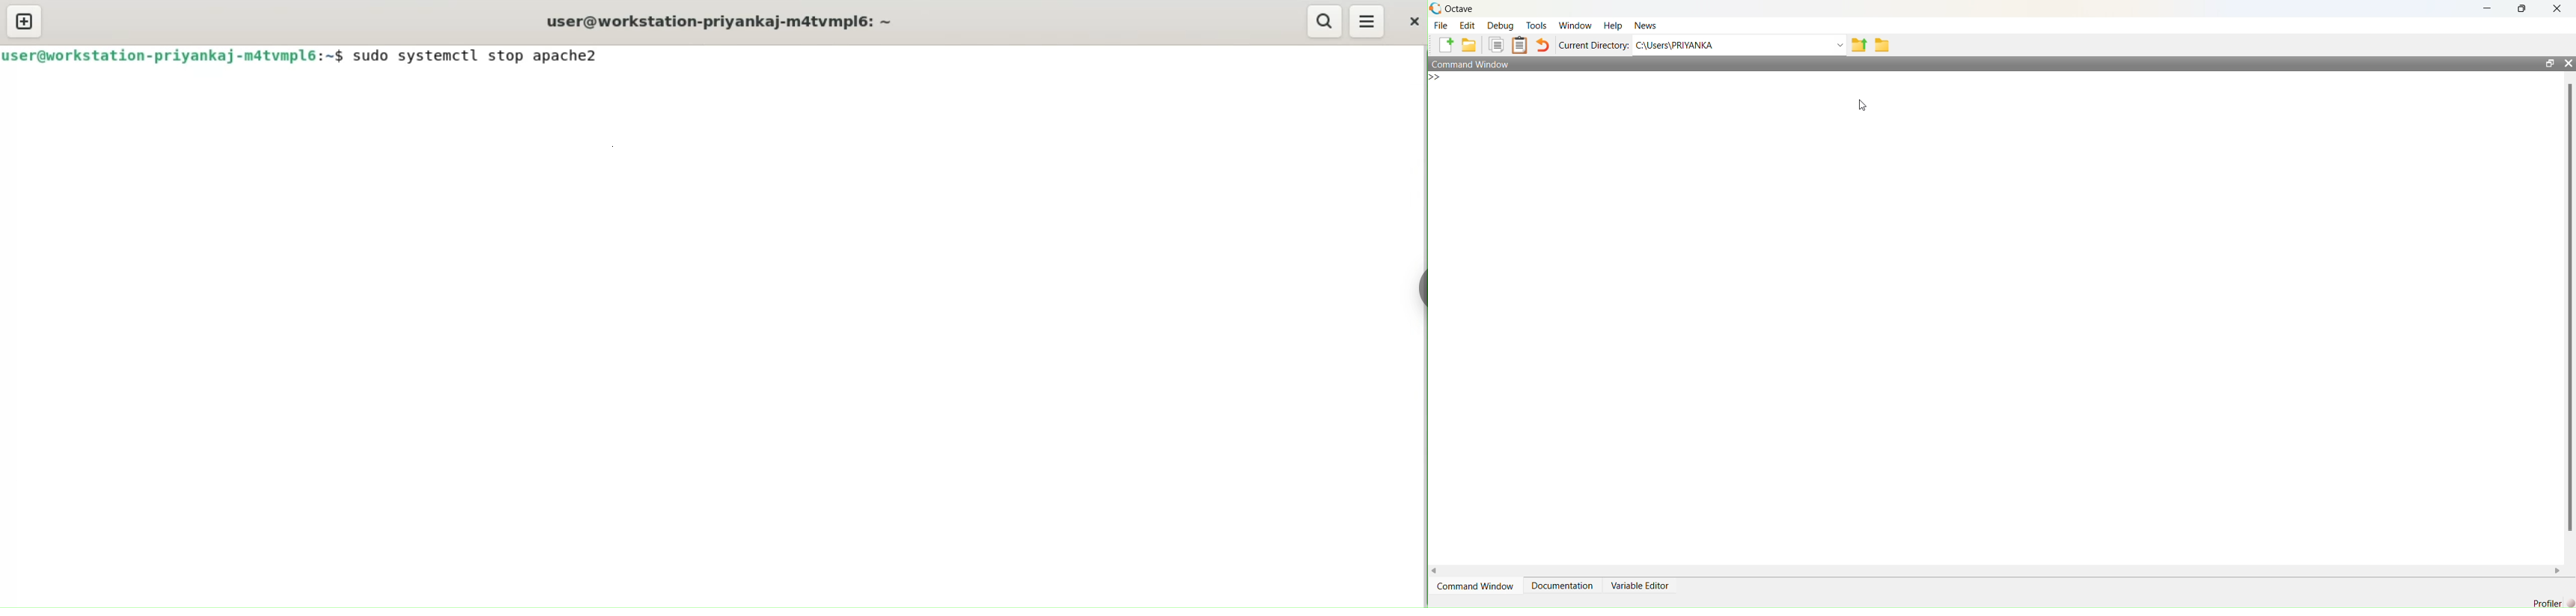 The width and height of the screenshot is (2576, 616). What do you see at coordinates (2569, 63) in the screenshot?
I see `close` at bounding box center [2569, 63].